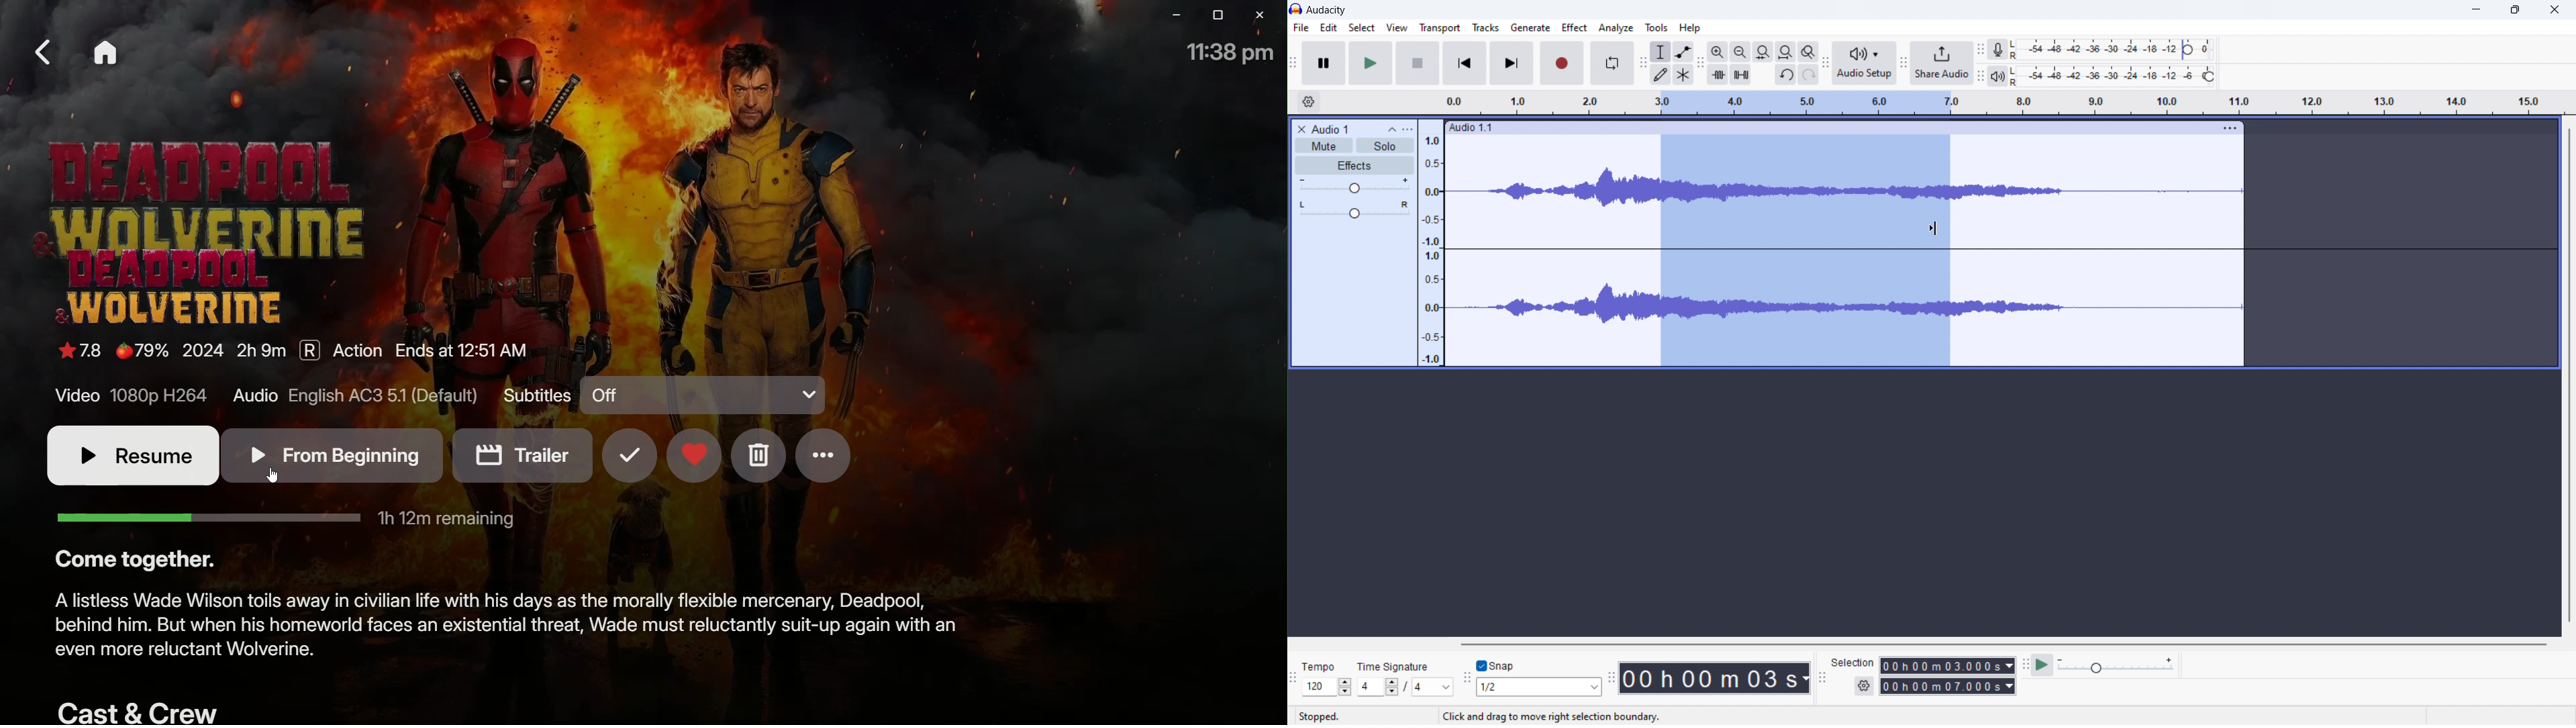 The width and height of the screenshot is (2576, 728). I want to click on gain control, so click(1354, 187).